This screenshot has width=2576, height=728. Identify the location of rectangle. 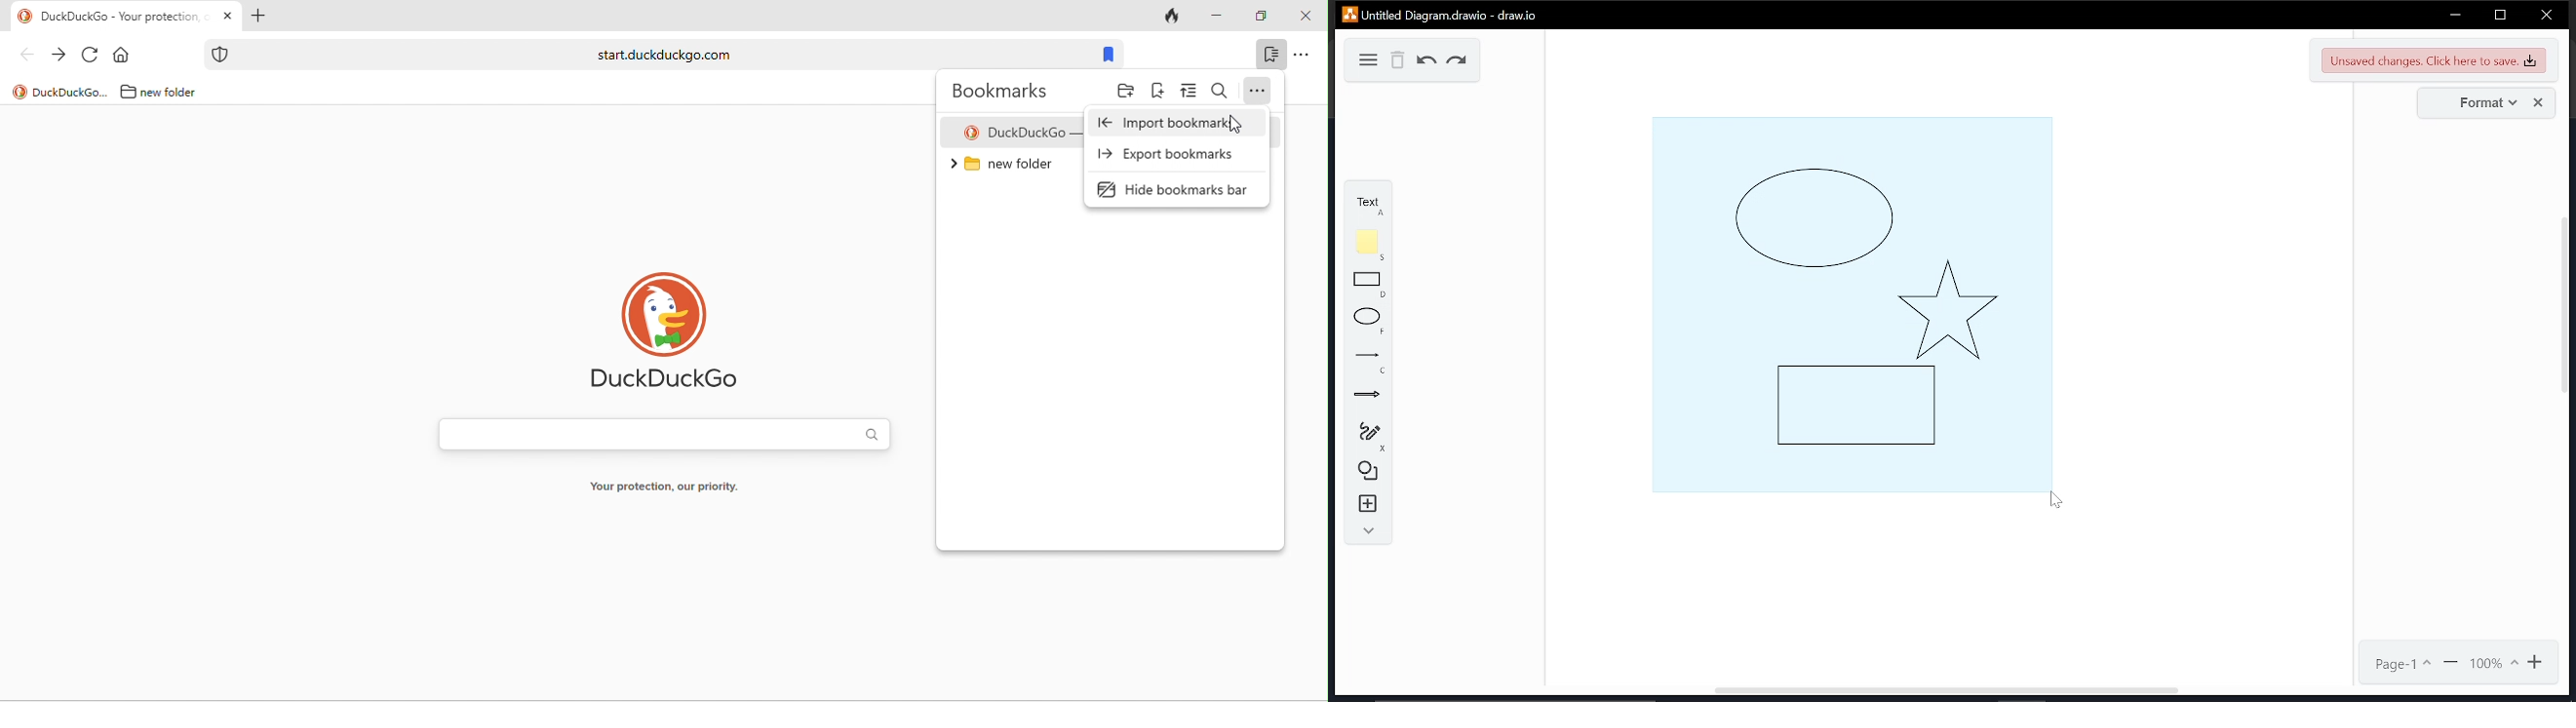
(1368, 285).